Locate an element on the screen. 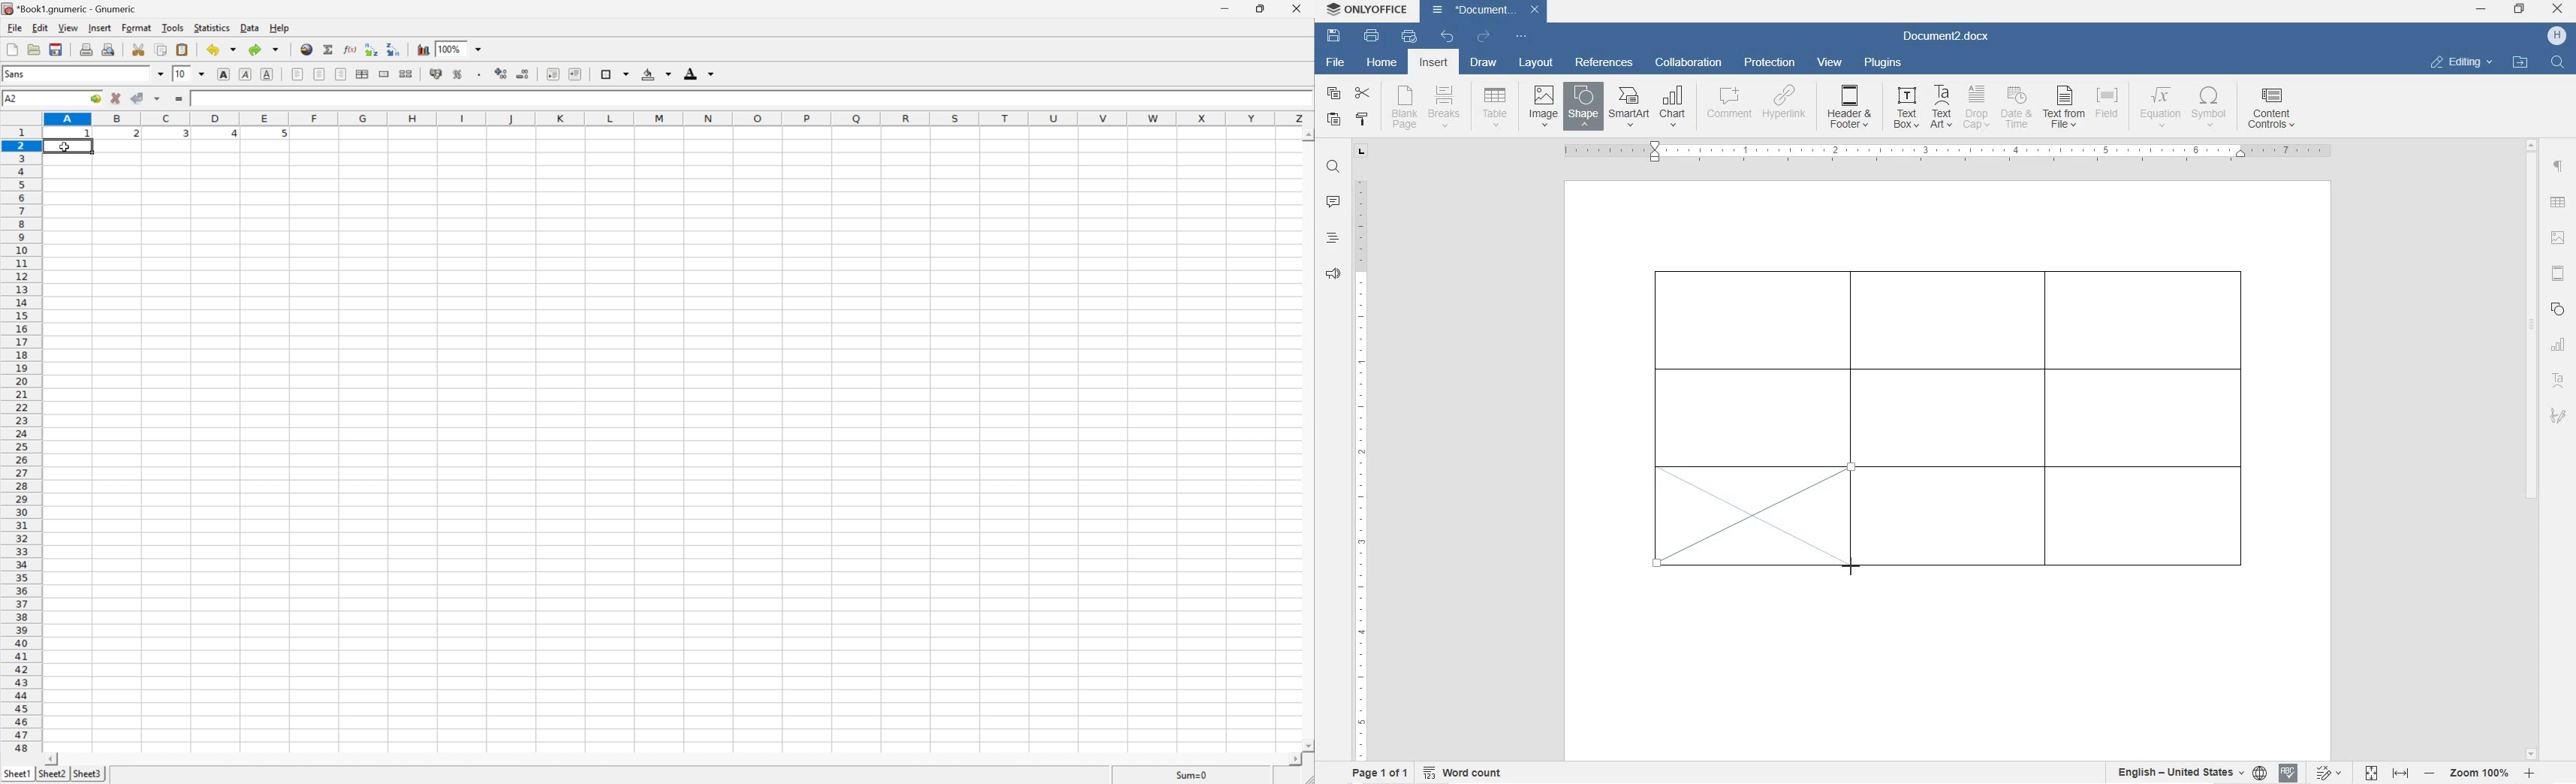  word count is located at coordinates (1464, 772).